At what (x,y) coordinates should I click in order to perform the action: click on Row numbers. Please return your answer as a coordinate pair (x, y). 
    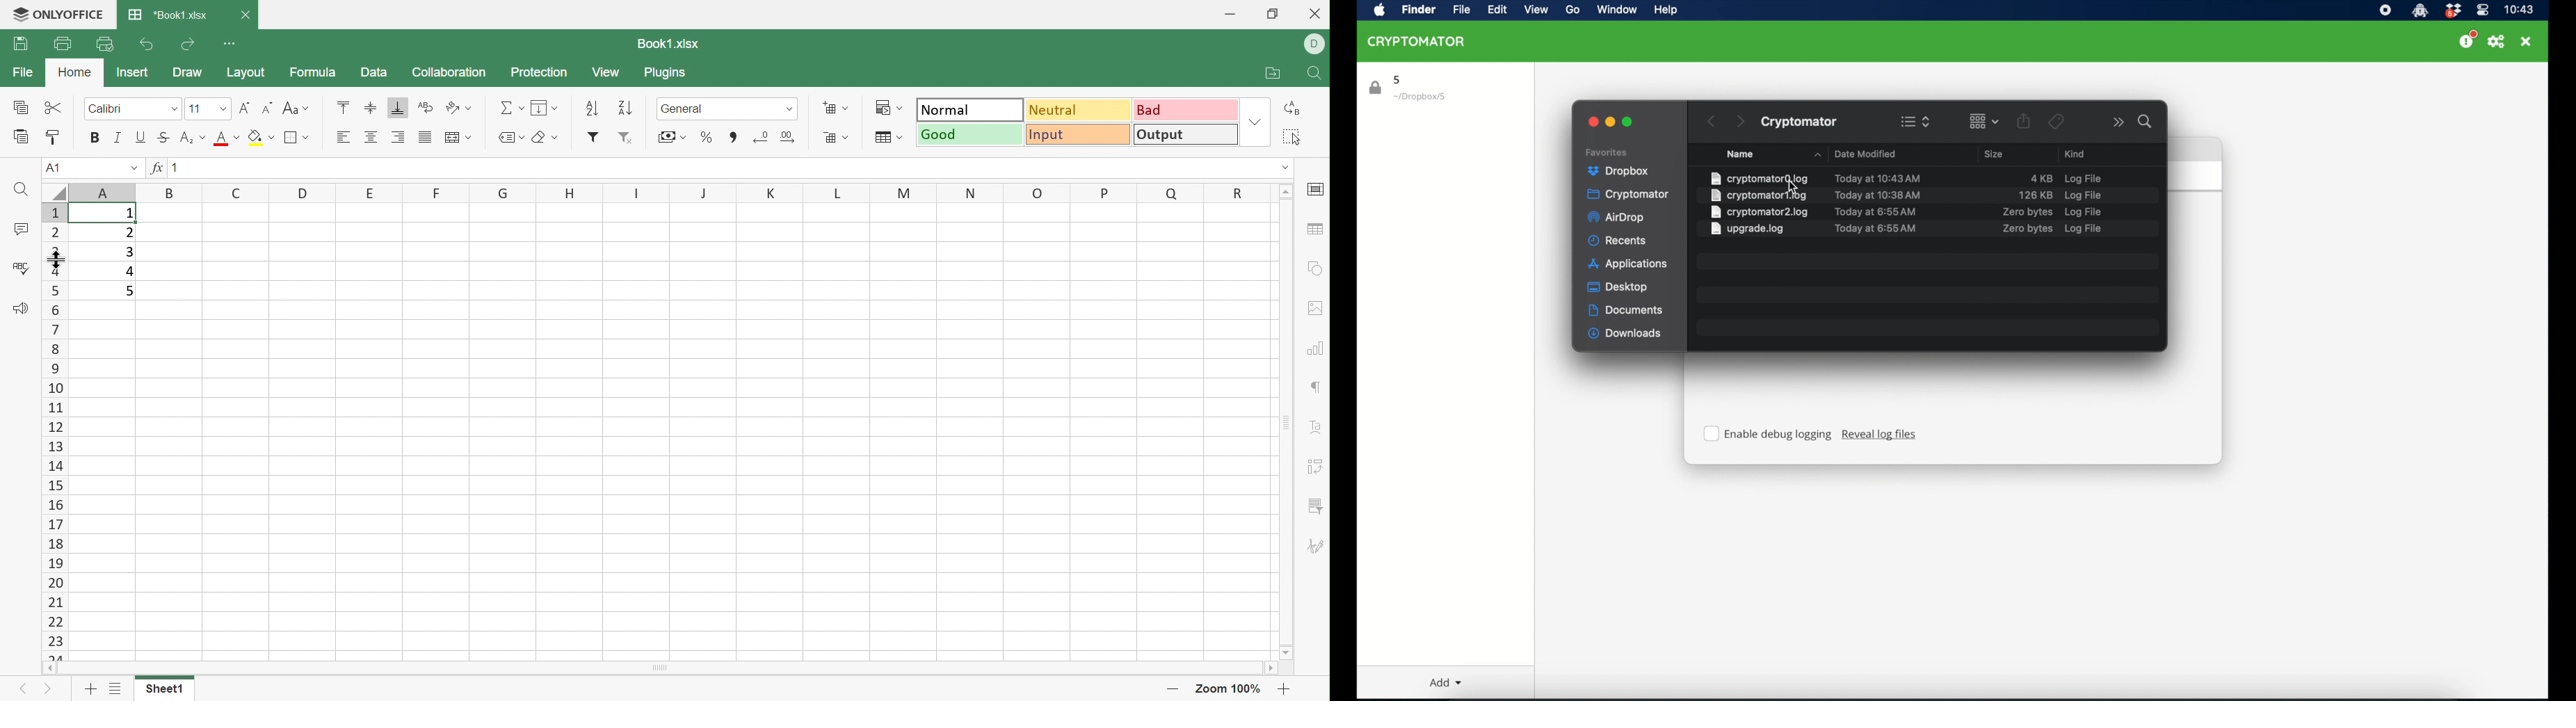
    Looking at the image, I should click on (55, 433).